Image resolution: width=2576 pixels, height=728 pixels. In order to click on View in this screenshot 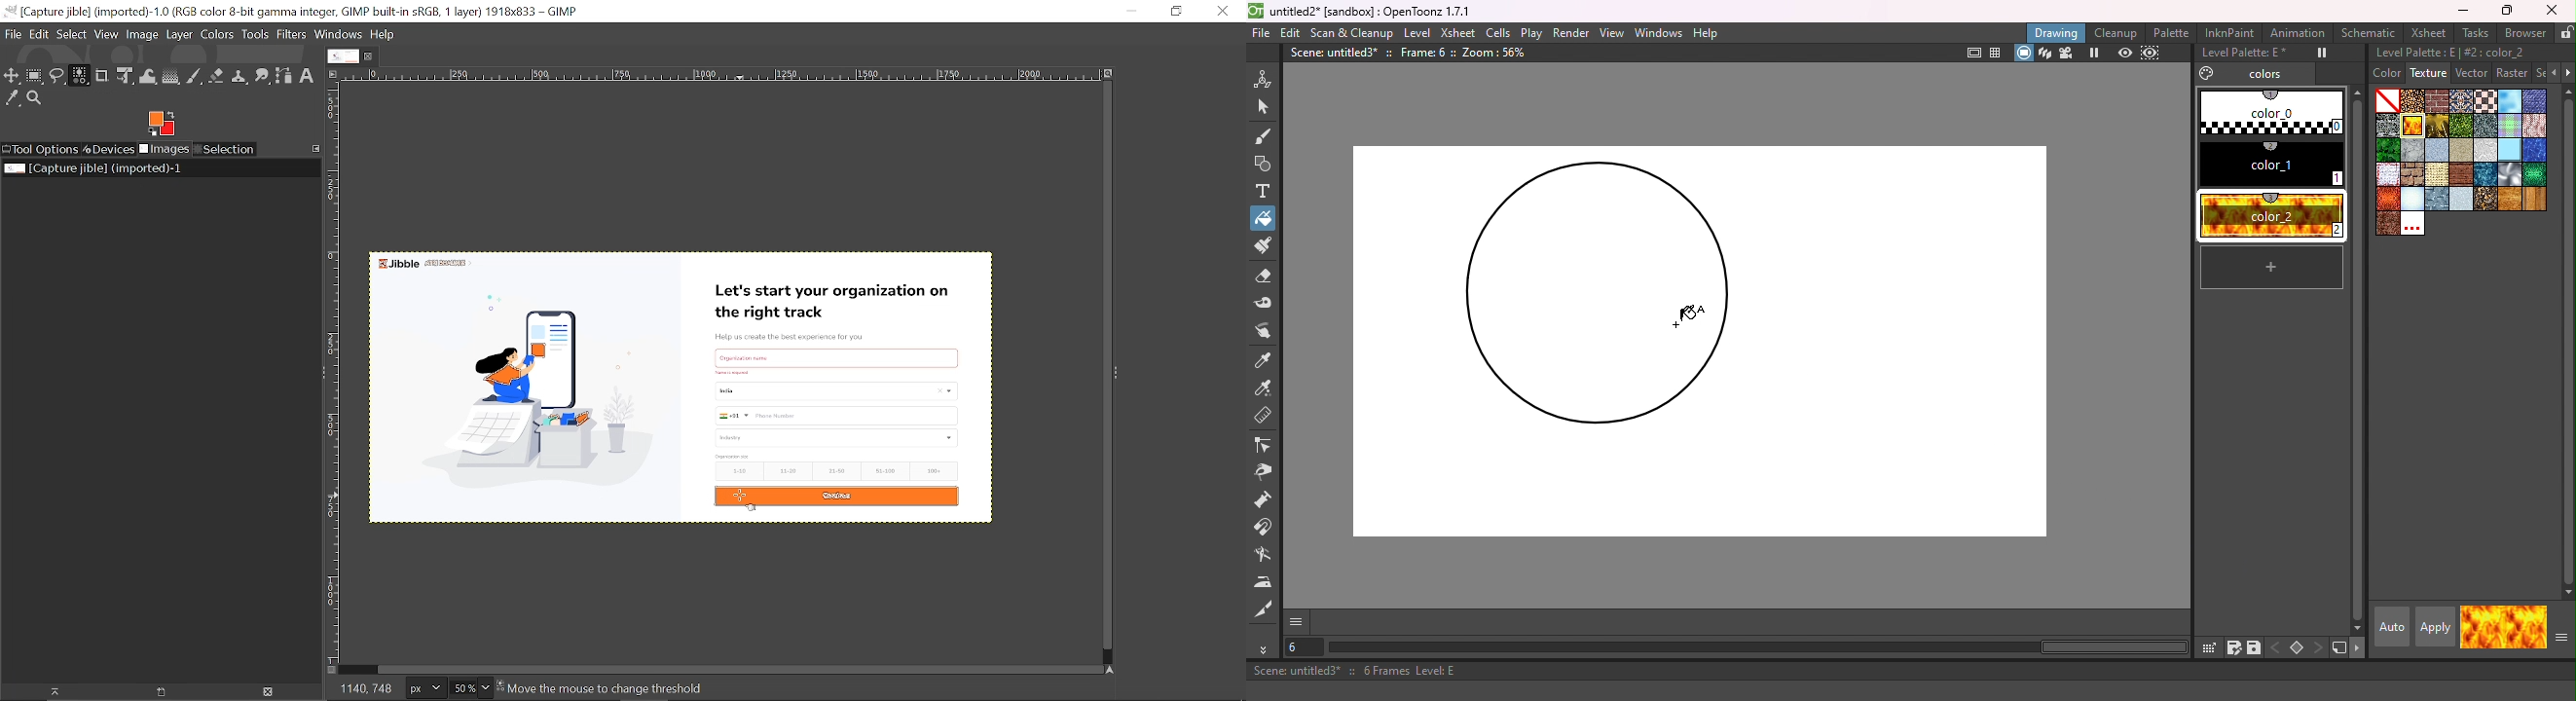, I will do `click(1612, 32)`.